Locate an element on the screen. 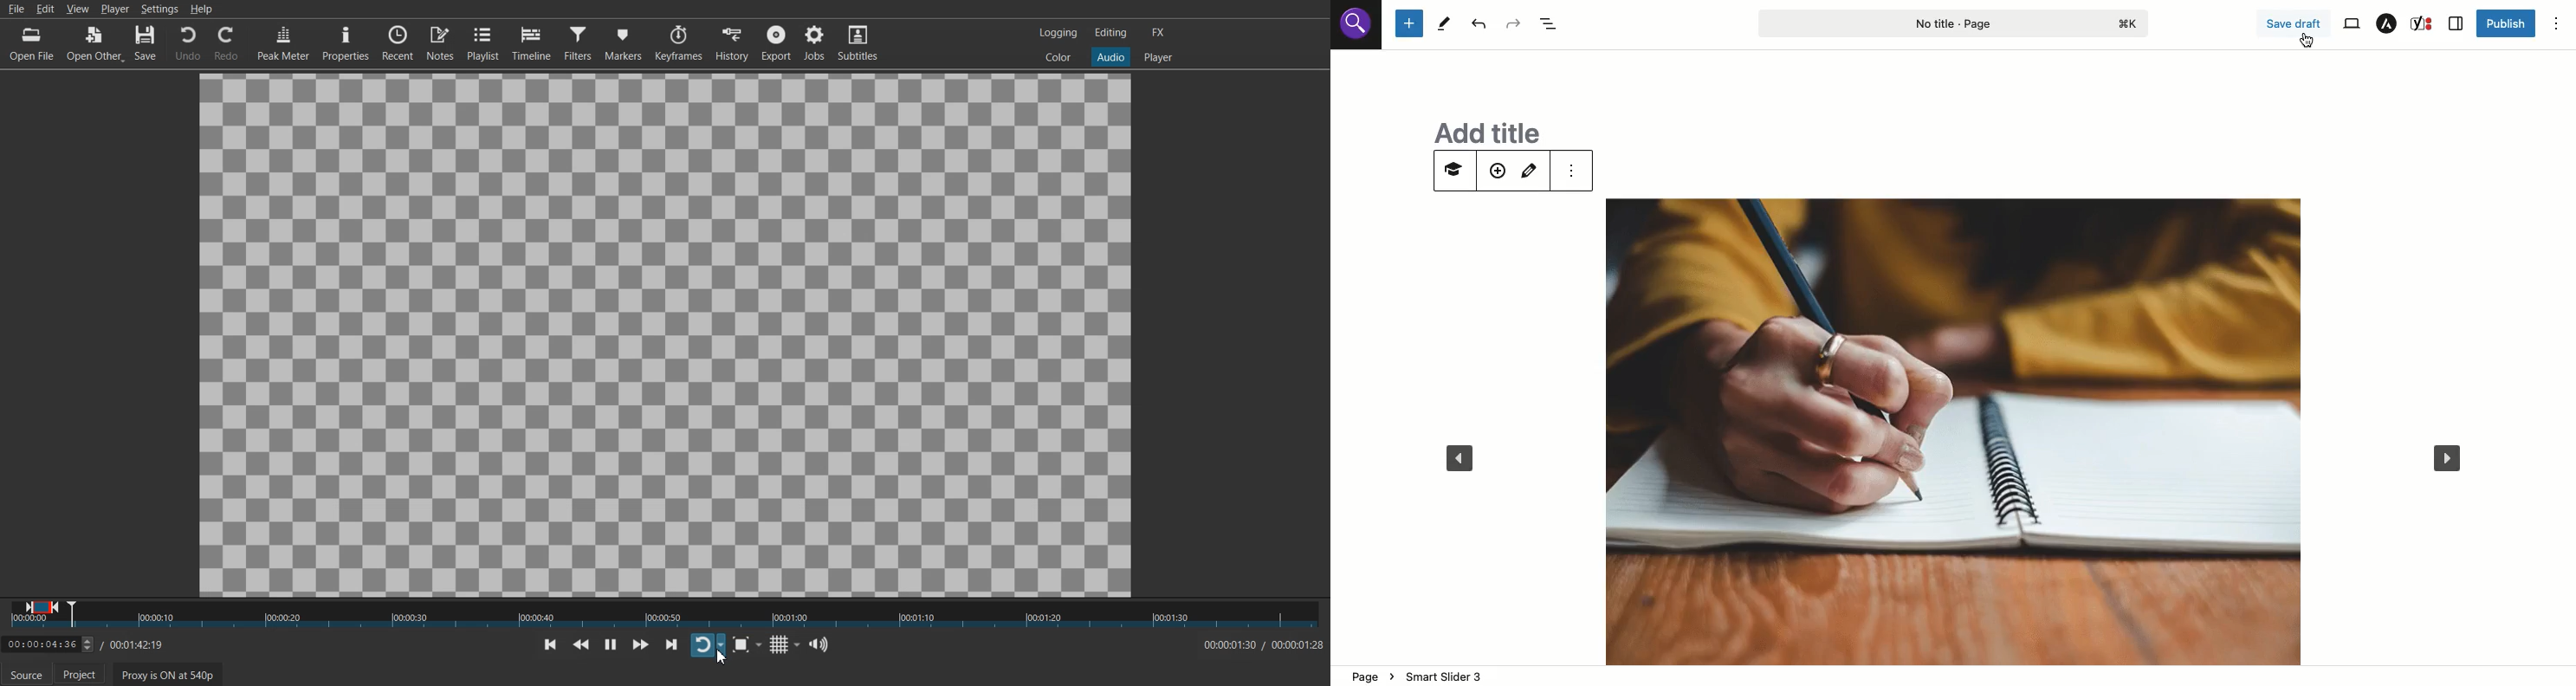  Sidebar is located at coordinates (2456, 23).